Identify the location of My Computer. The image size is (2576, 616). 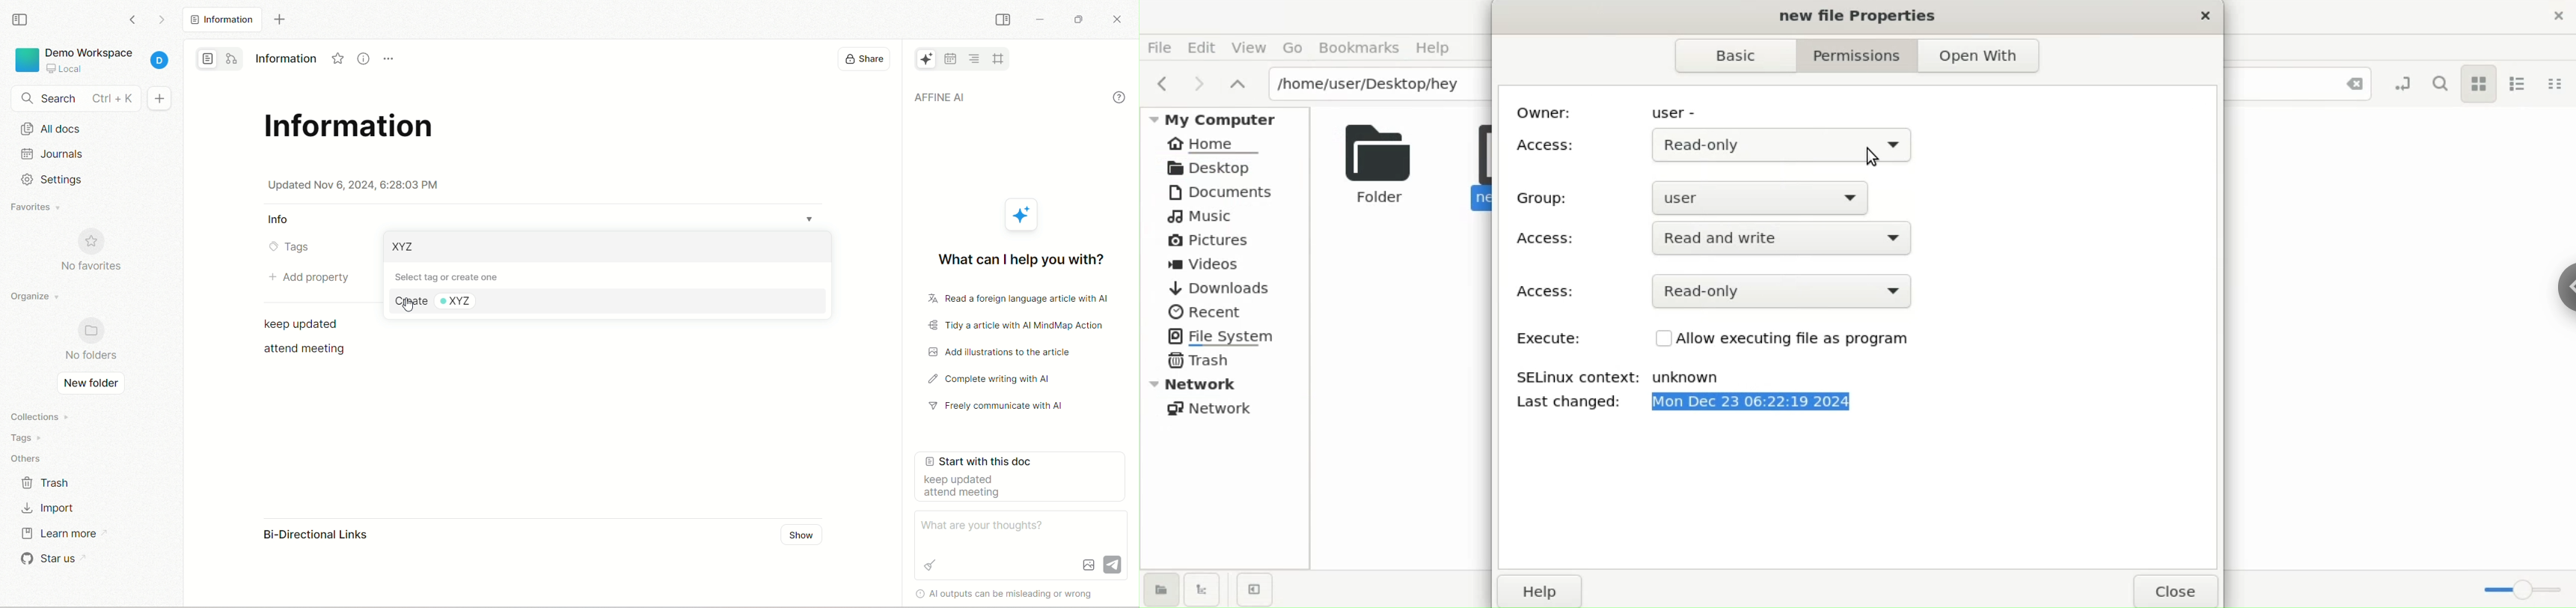
(1228, 118).